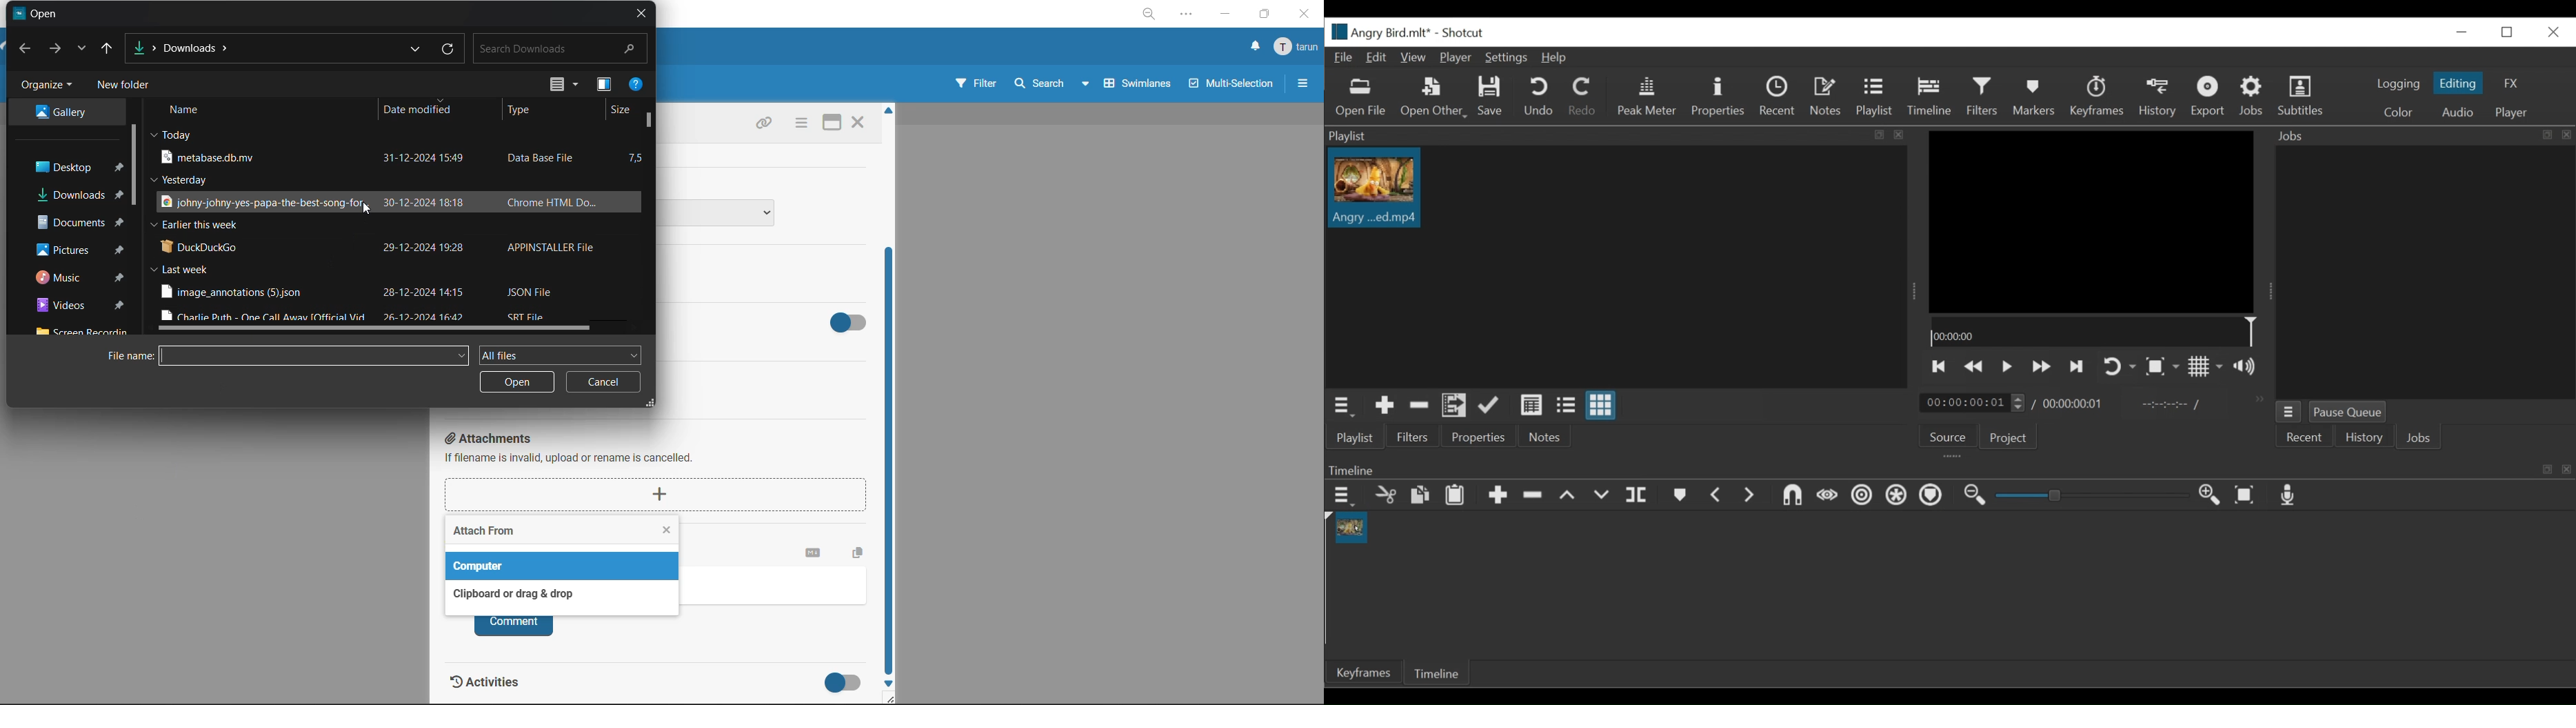 Image resolution: width=2576 pixels, height=728 pixels. Describe the element at coordinates (1779, 97) in the screenshot. I see `Recent` at that location.